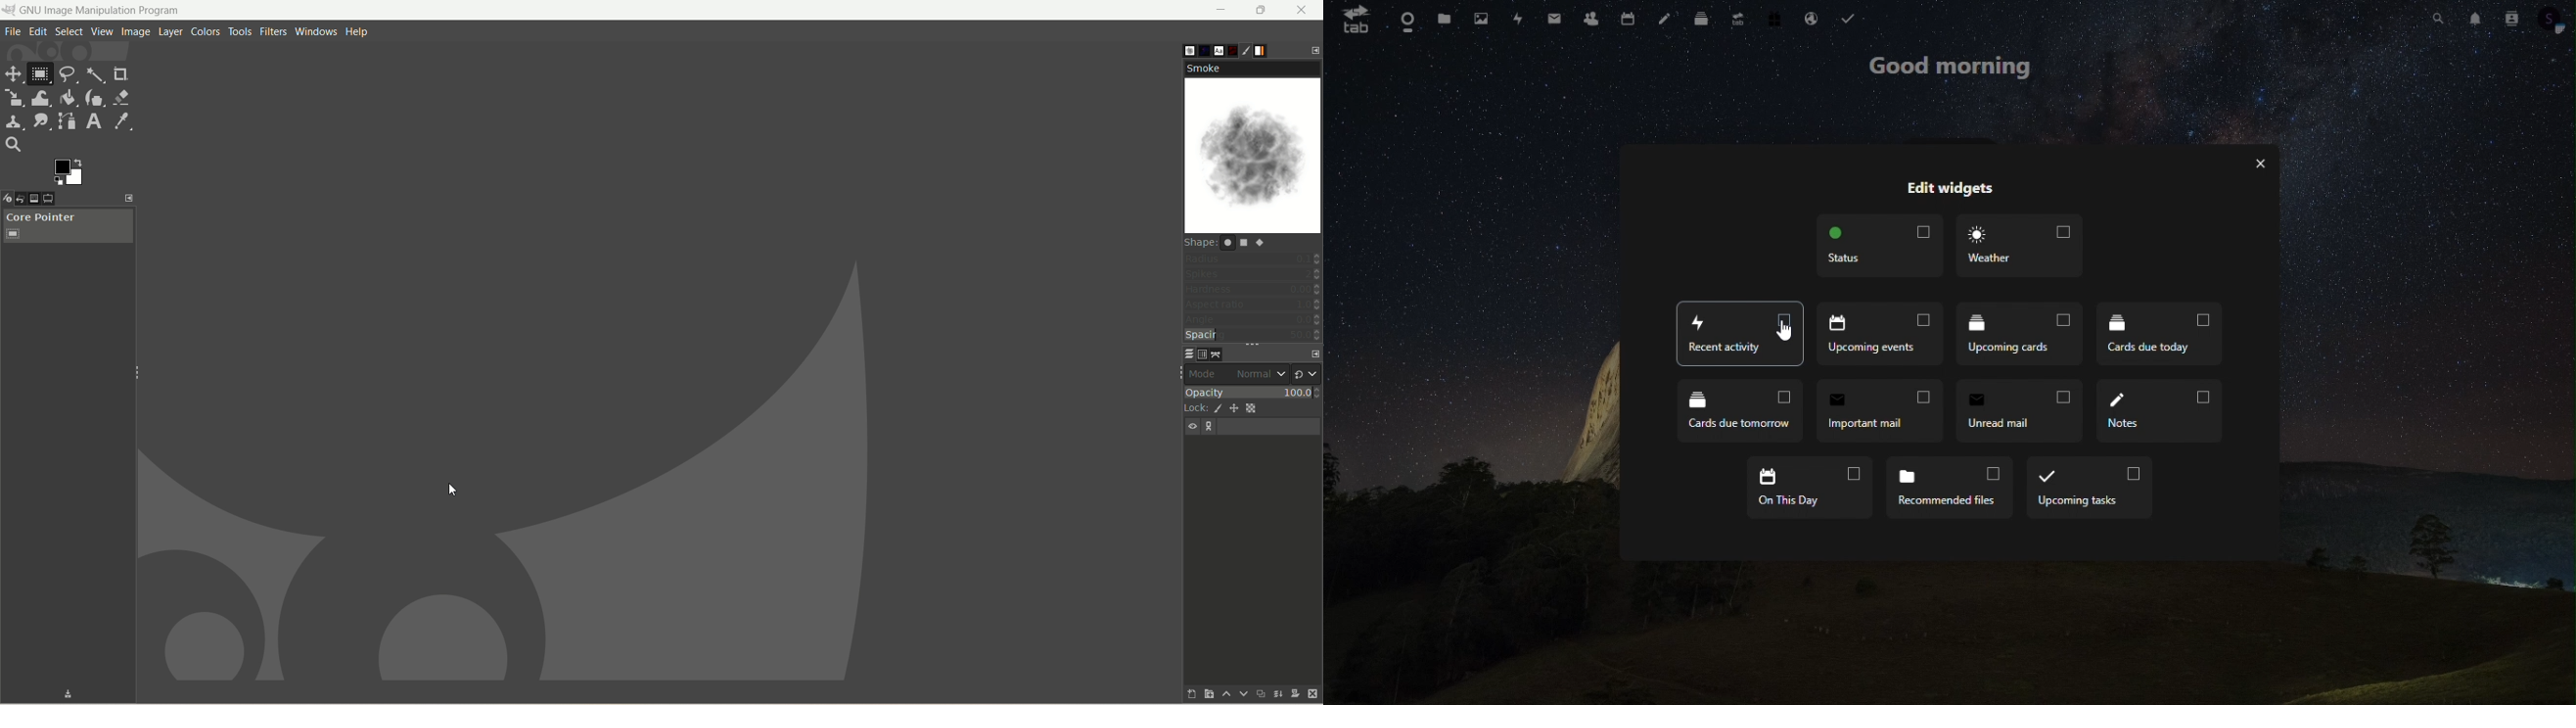 The image size is (2576, 728). Describe the element at coordinates (1852, 17) in the screenshot. I see `tasks` at that location.